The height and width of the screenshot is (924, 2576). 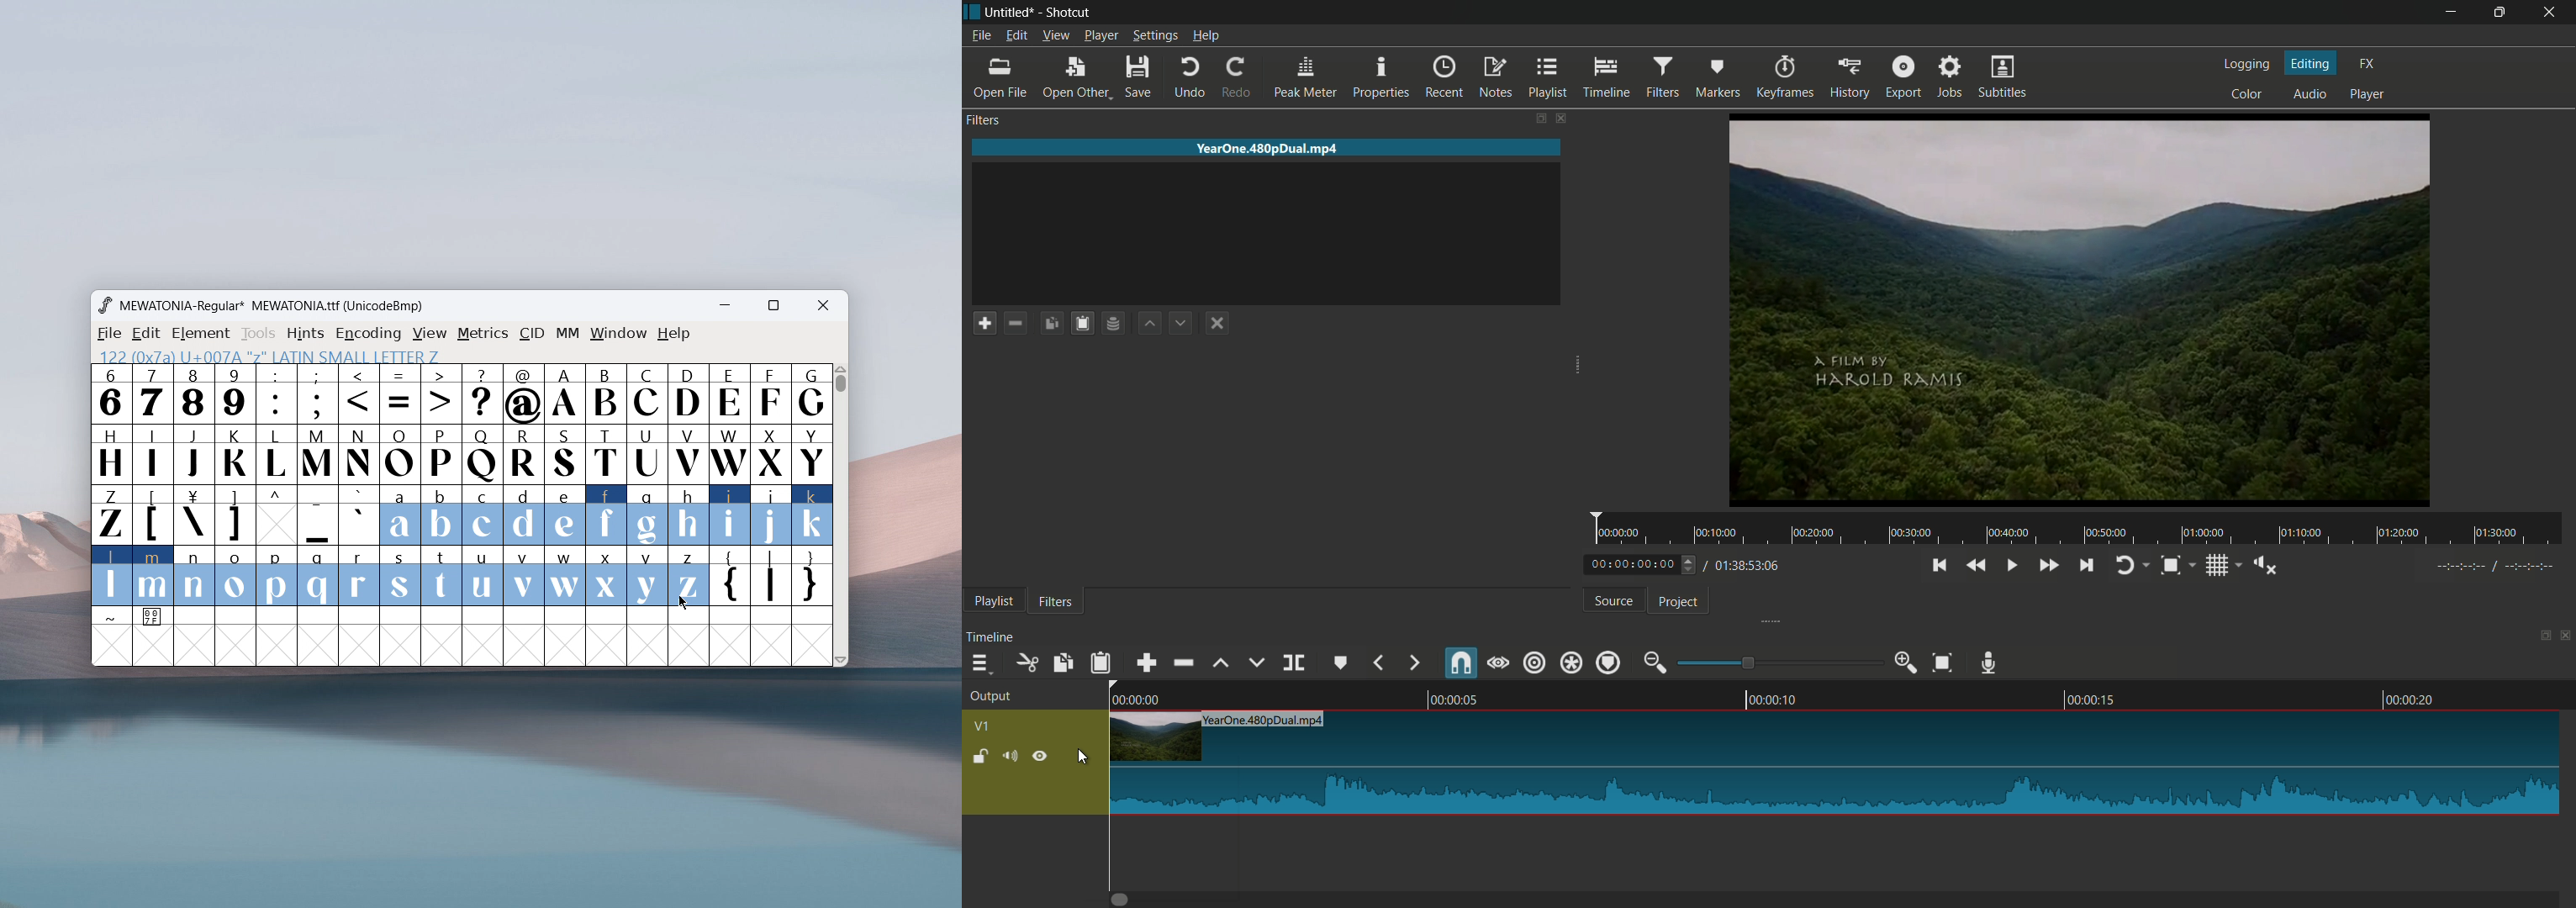 I want to click on peak meter, so click(x=1306, y=78).